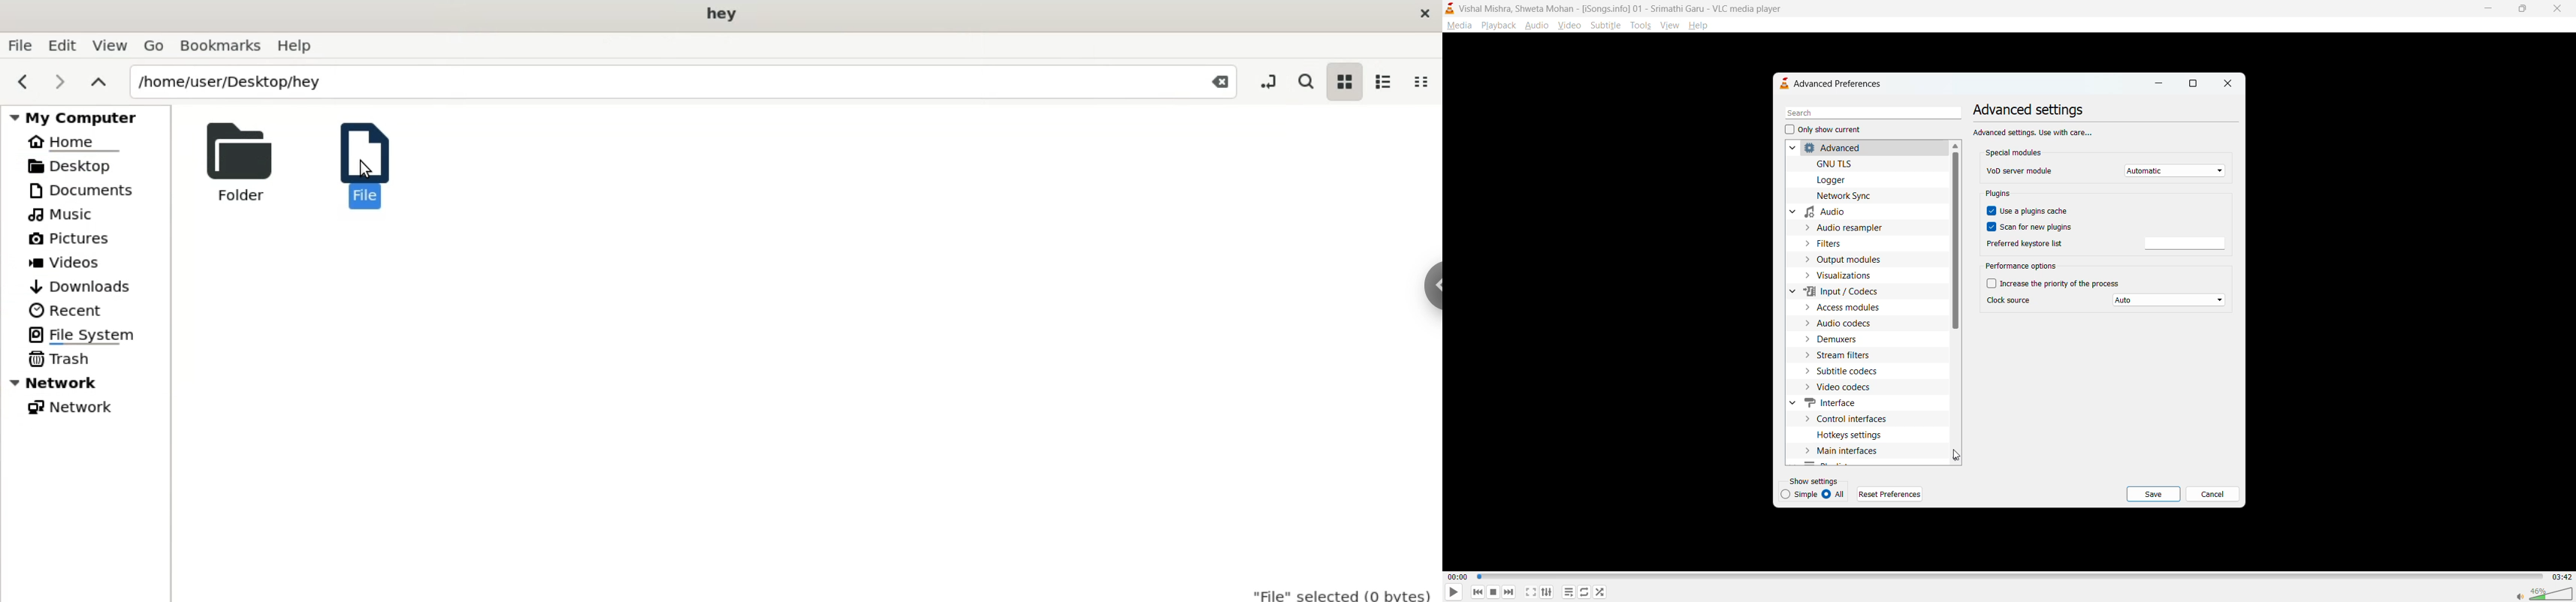 This screenshot has height=616, width=2576. I want to click on minimize, so click(2487, 7).